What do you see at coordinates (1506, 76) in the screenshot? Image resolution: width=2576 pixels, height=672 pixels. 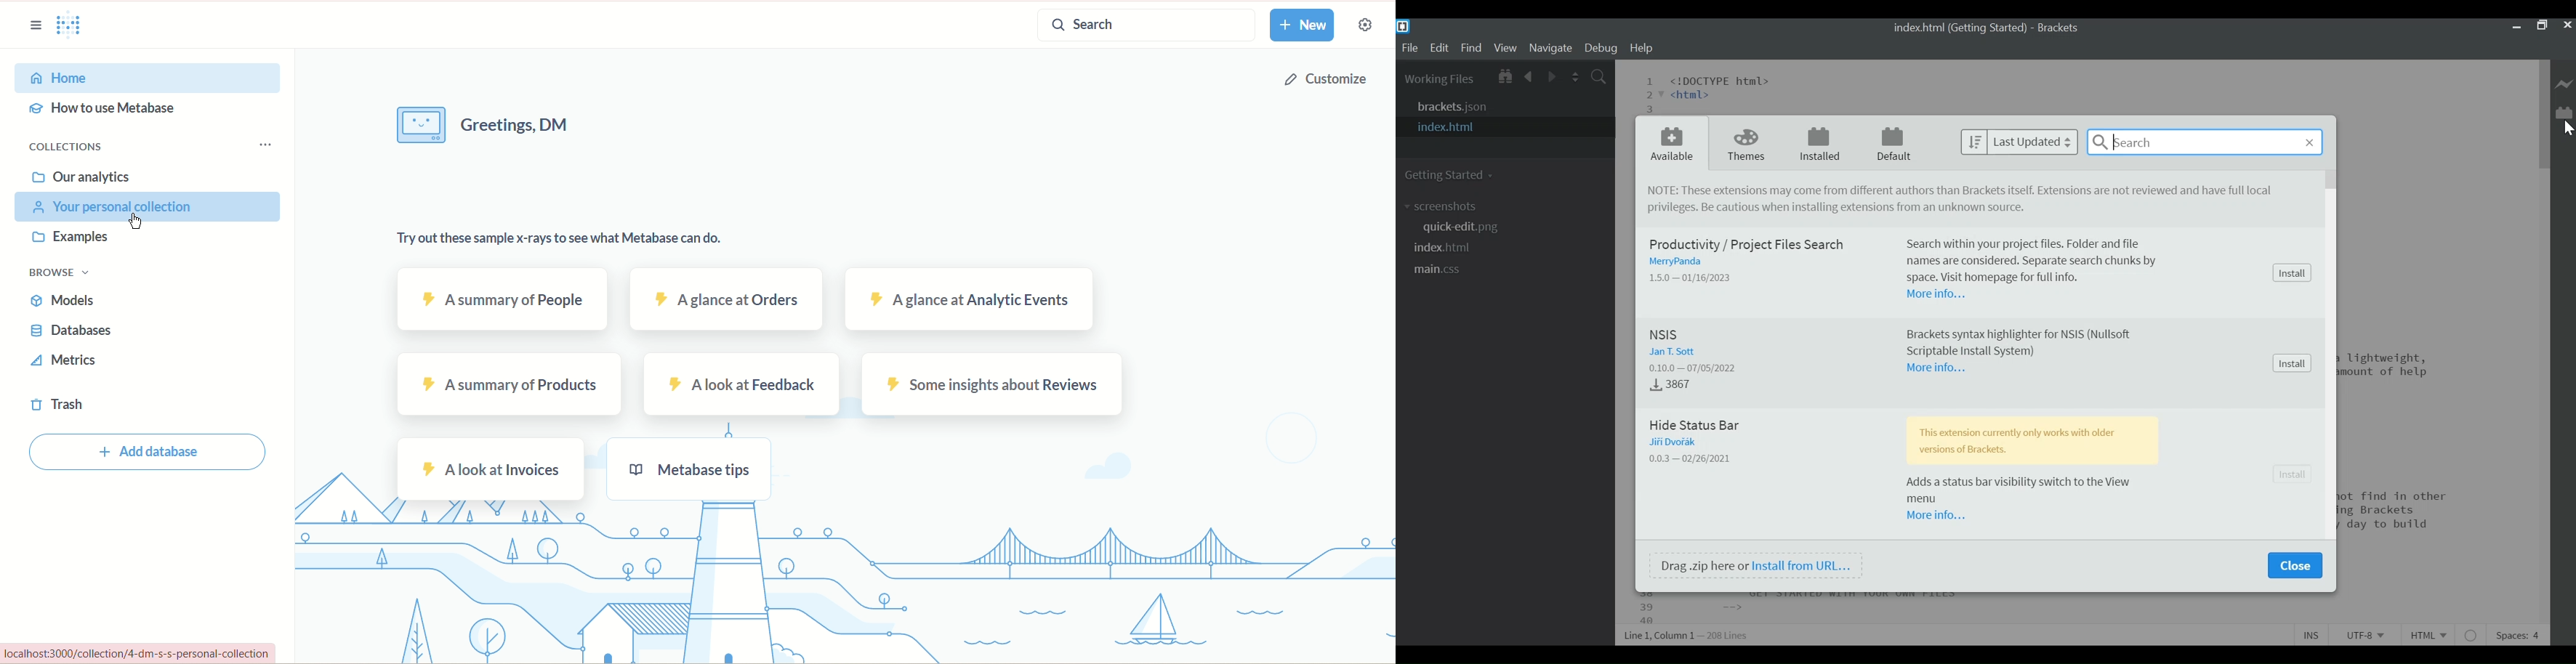 I see `Show in File tree` at bounding box center [1506, 76].